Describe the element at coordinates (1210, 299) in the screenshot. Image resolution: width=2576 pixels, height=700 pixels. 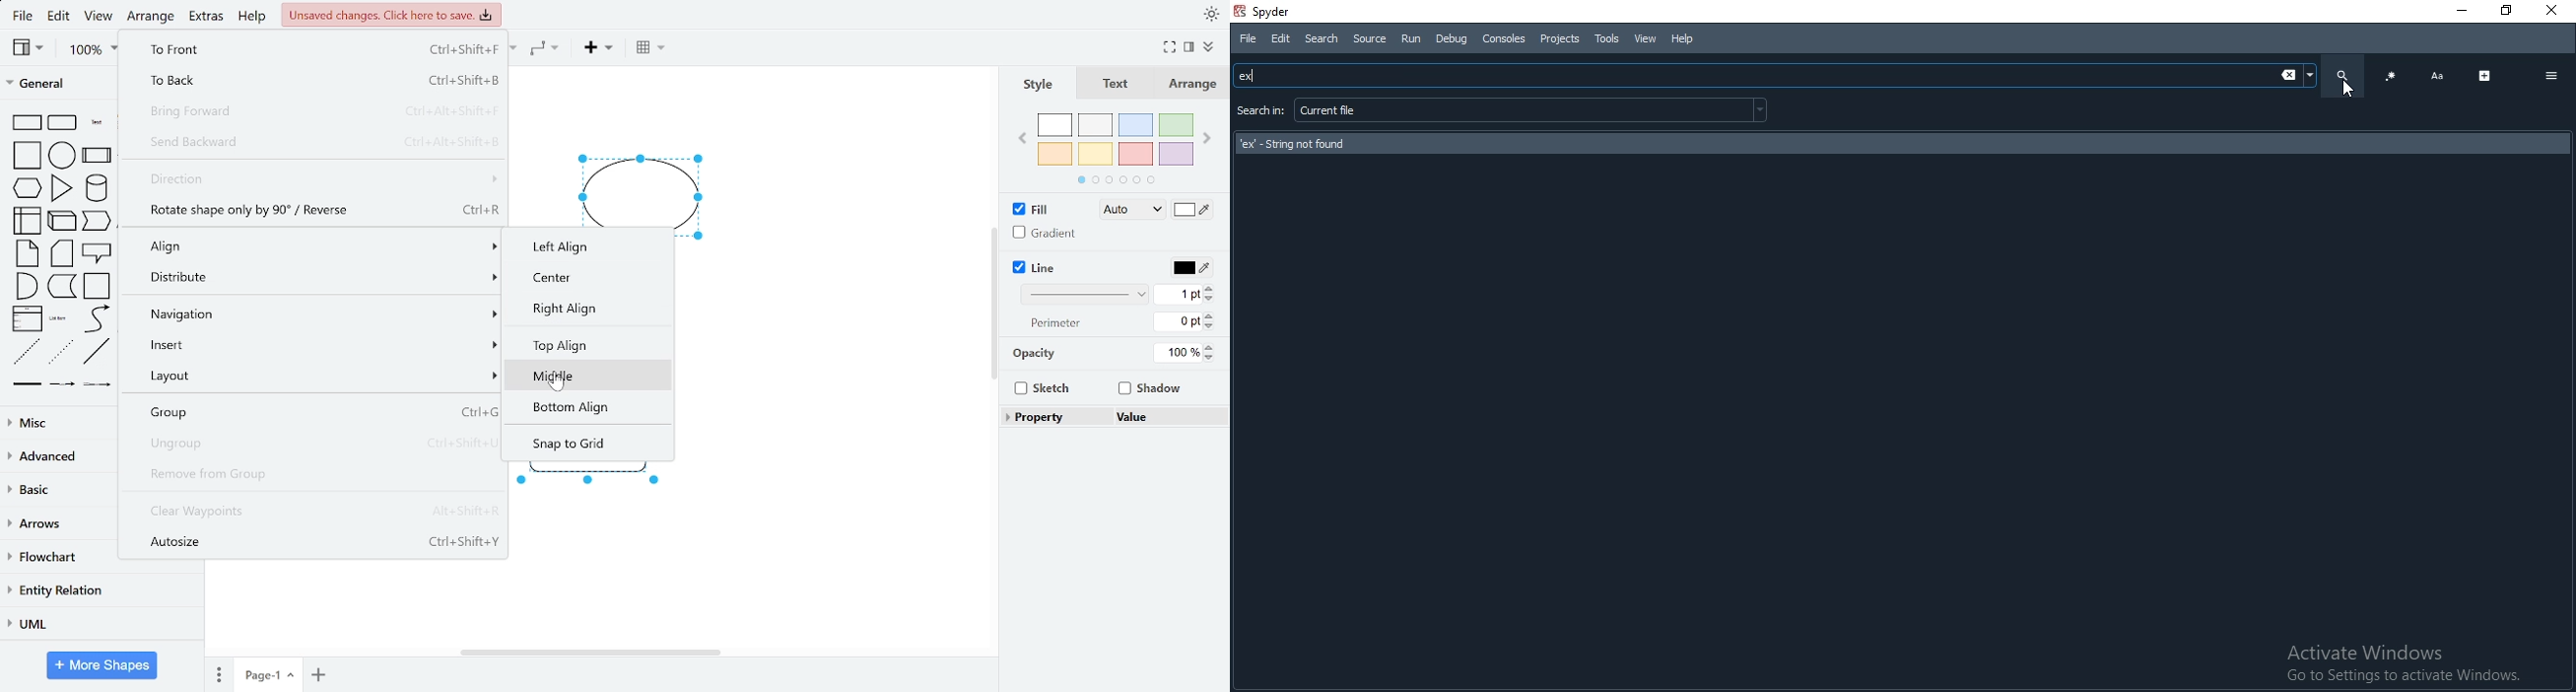
I see `decrease line thickness` at that location.